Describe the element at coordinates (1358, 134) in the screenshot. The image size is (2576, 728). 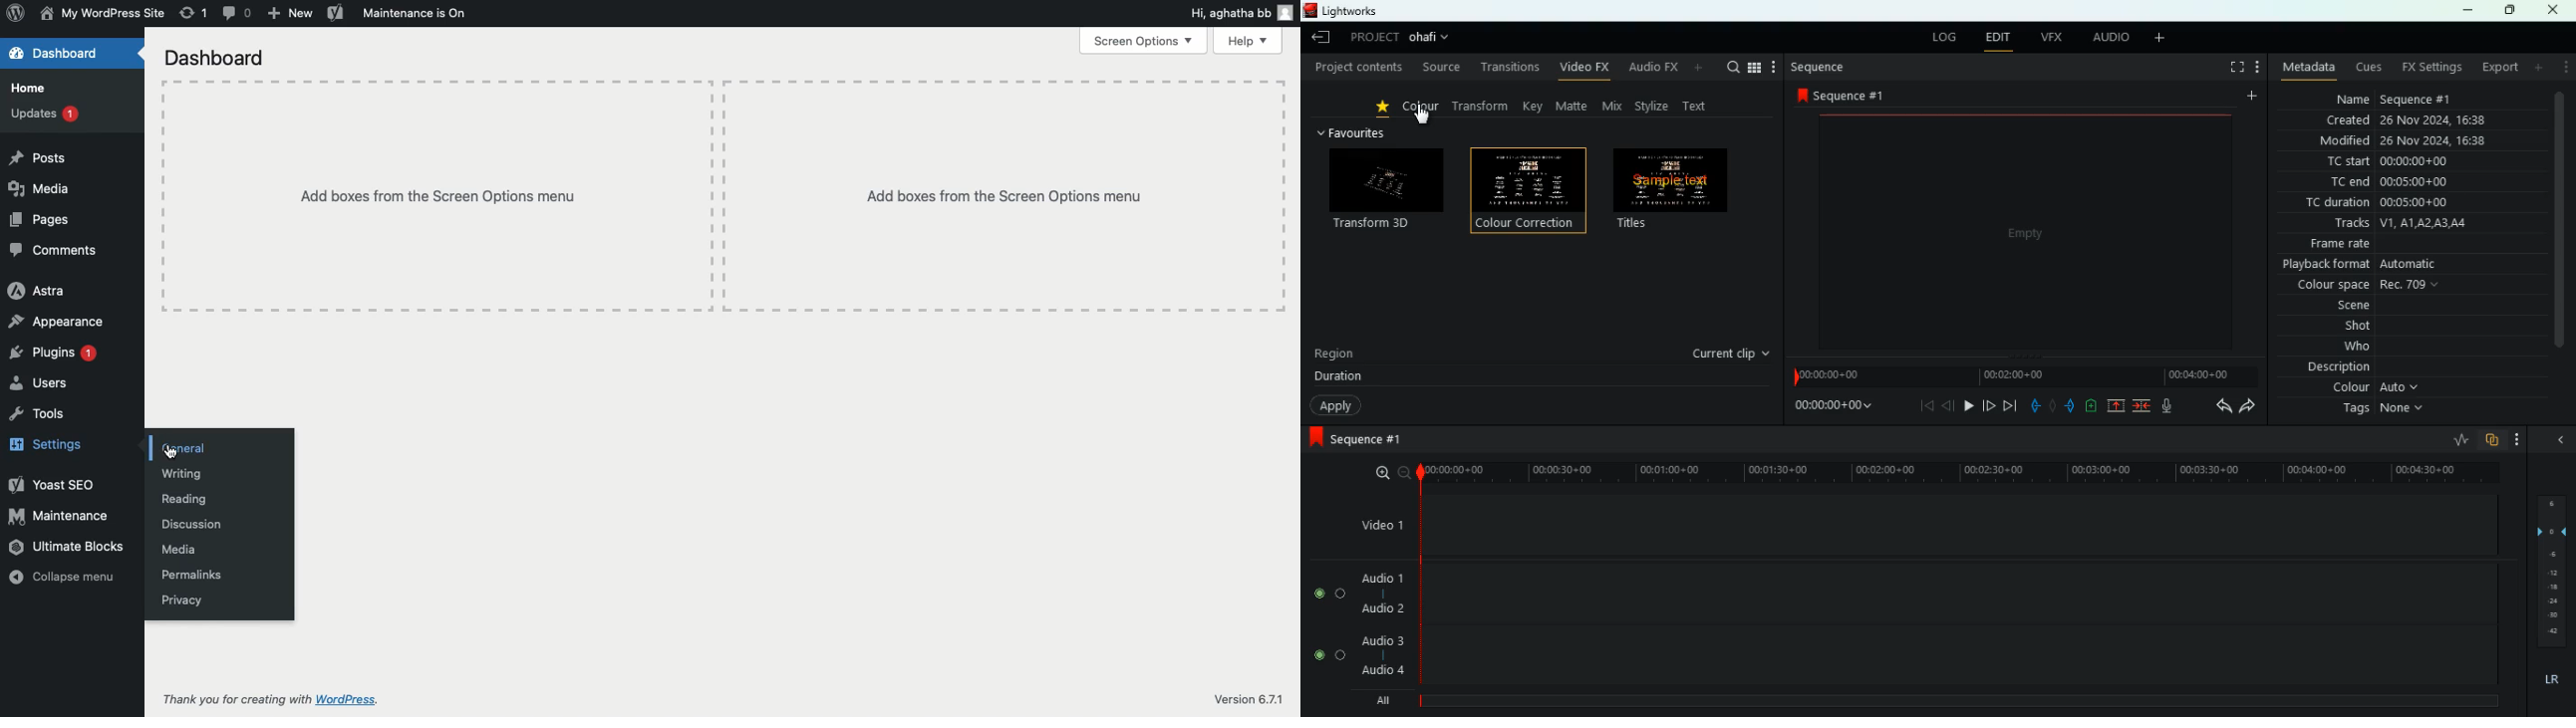
I see `favourites` at that location.